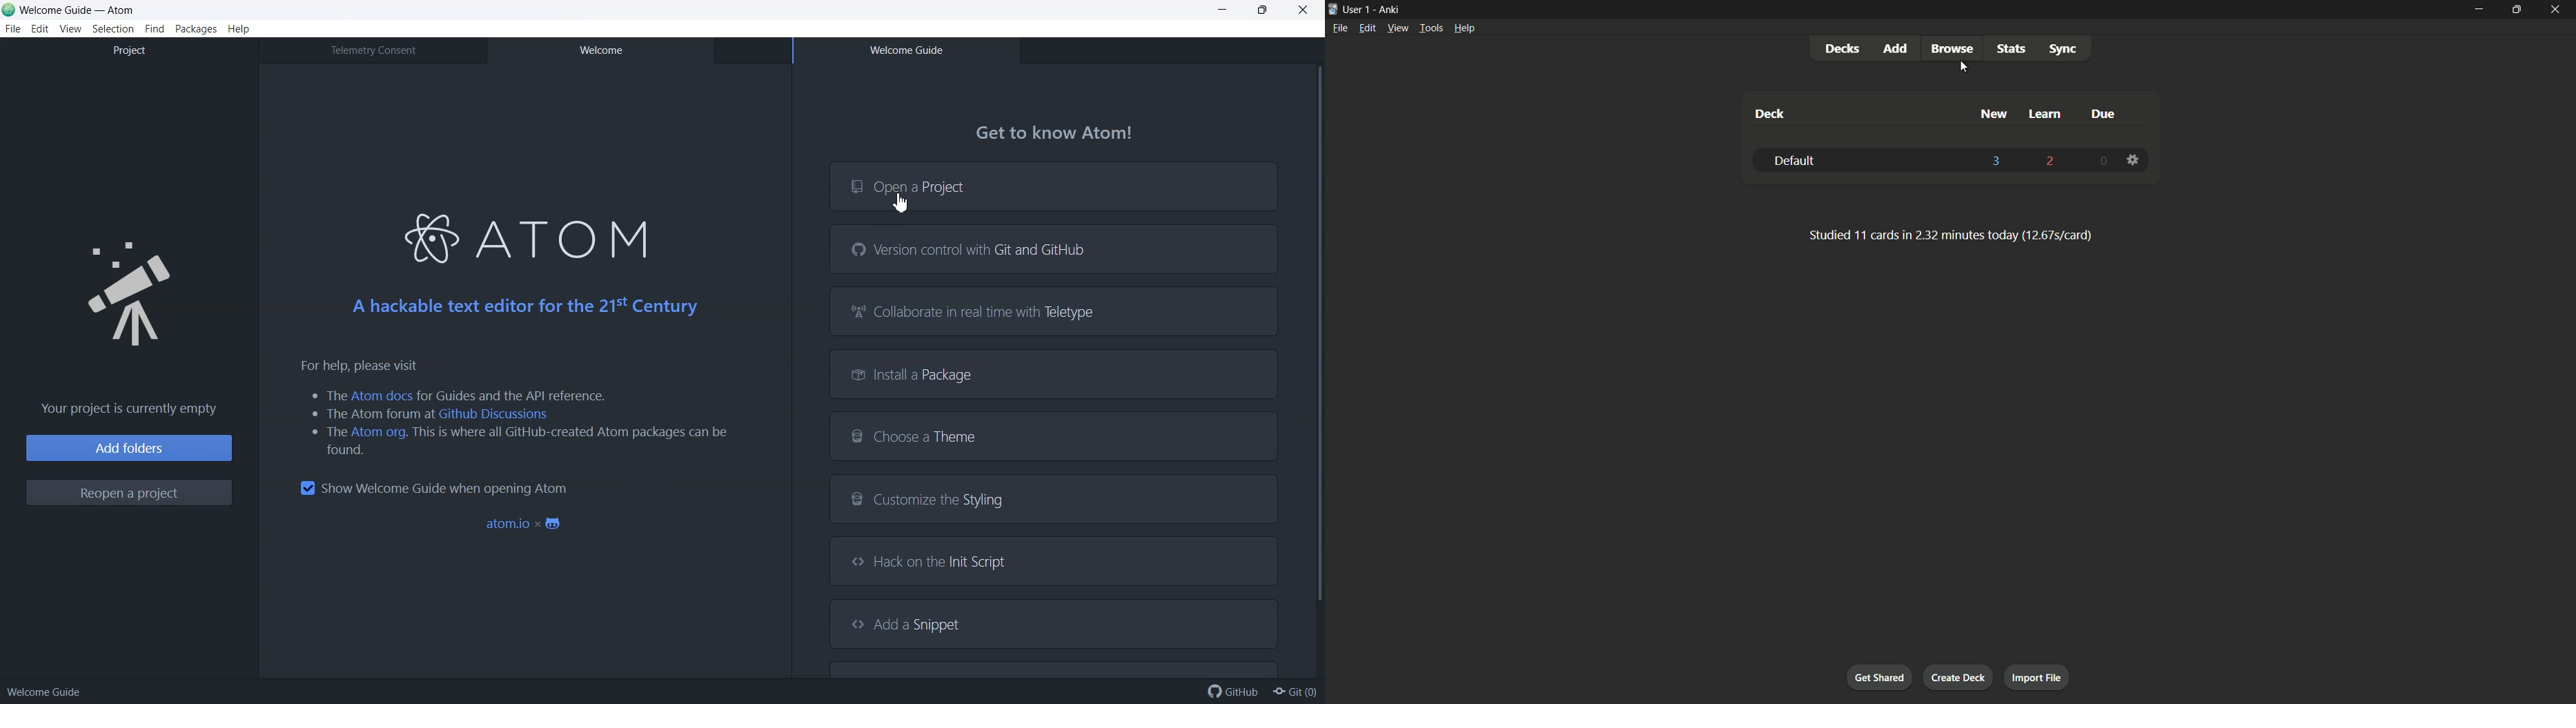  I want to click on browse, so click(1952, 50).